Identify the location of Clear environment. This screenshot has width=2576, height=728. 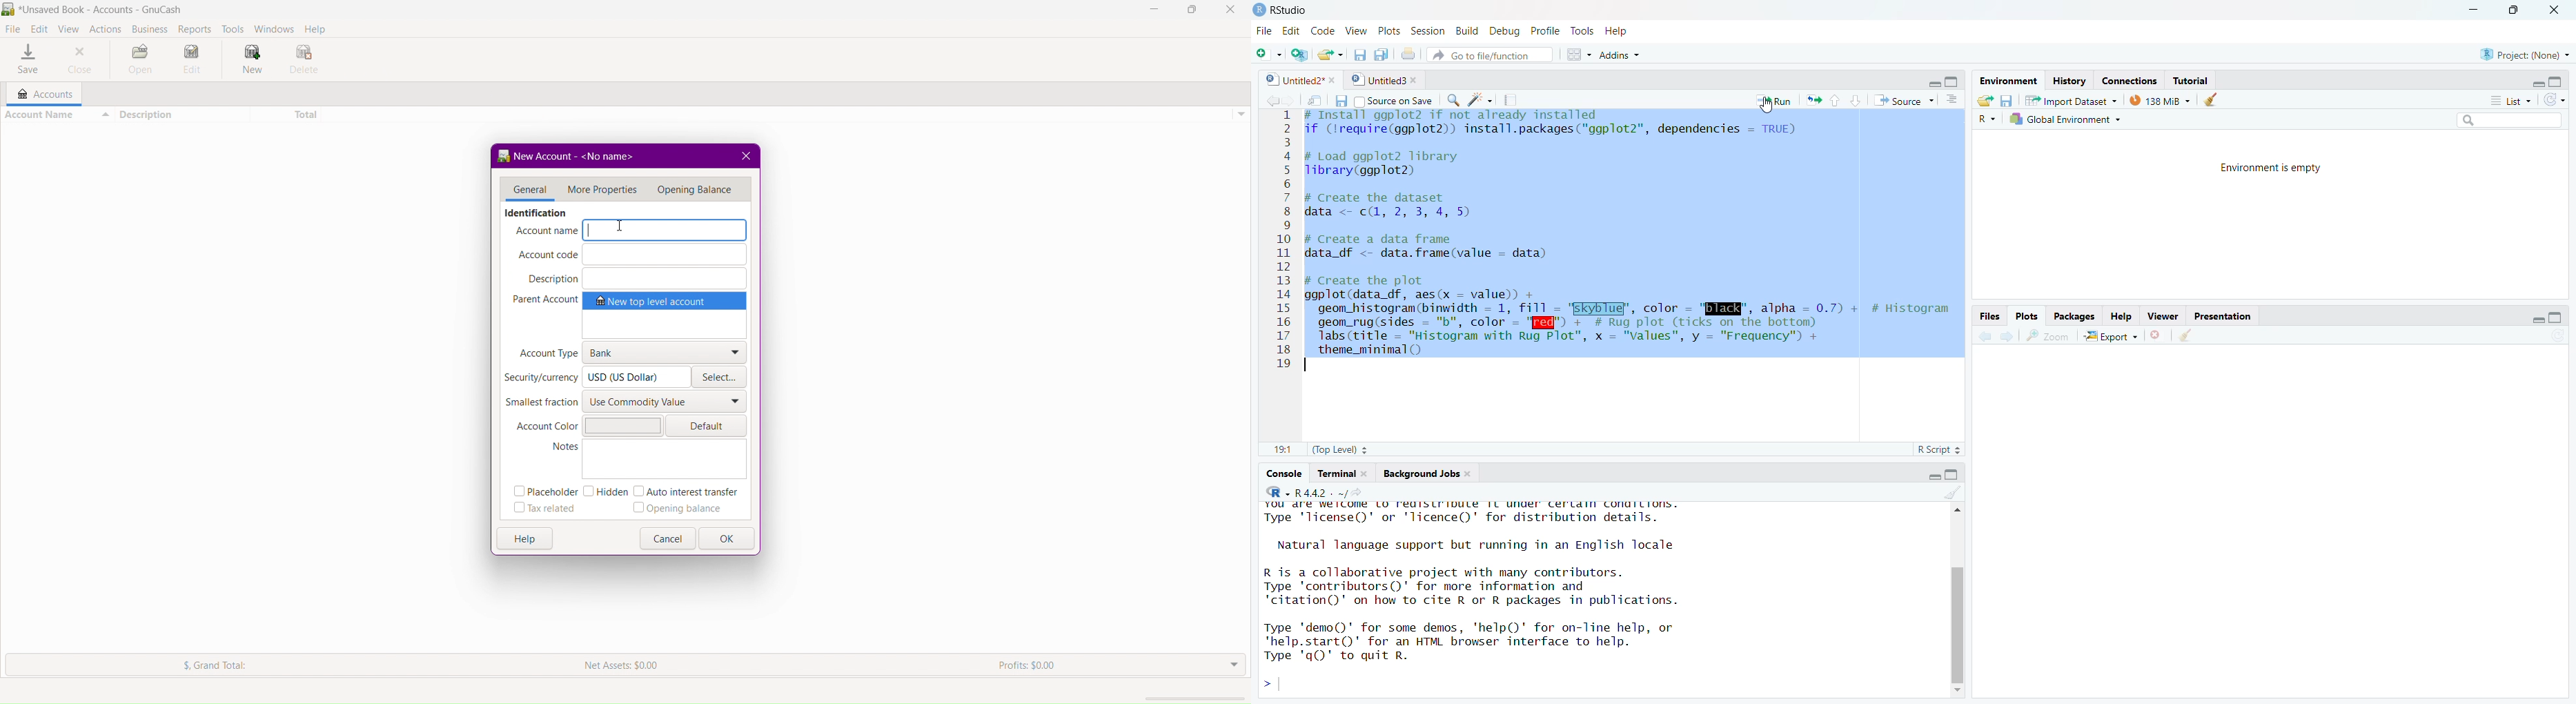
(2214, 99).